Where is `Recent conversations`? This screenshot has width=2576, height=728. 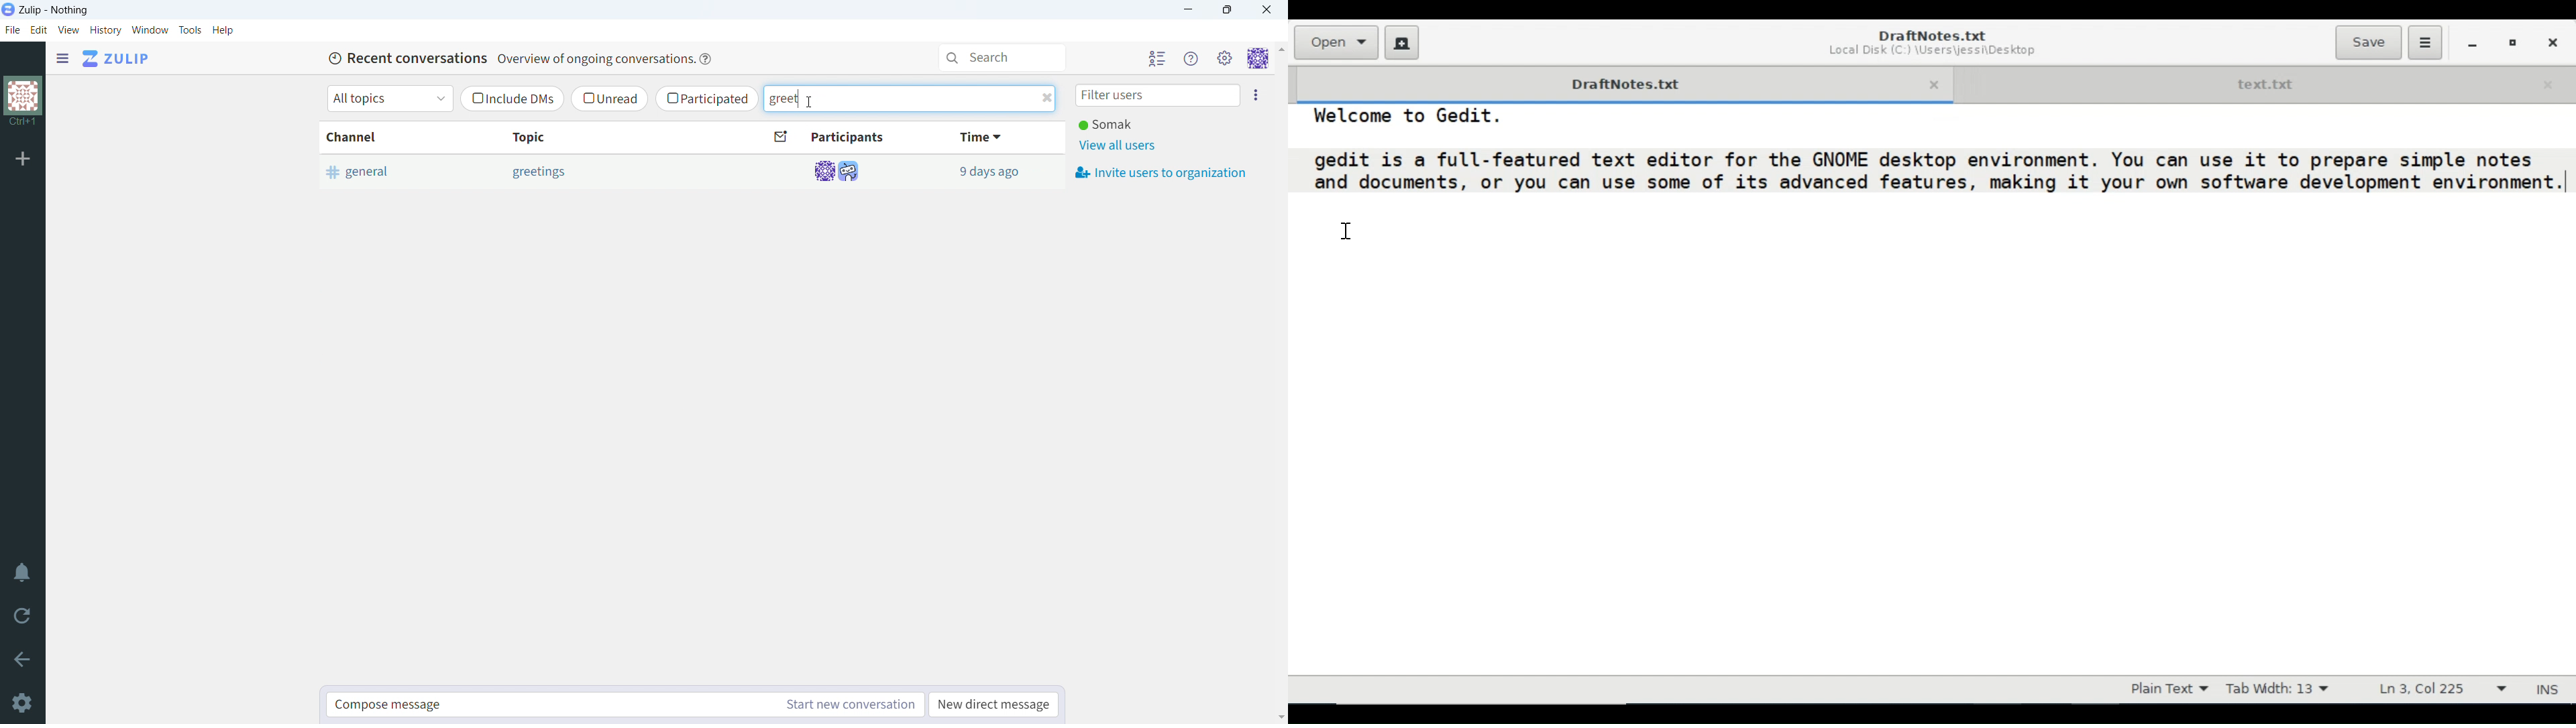
Recent conversations is located at coordinates (406, 57).